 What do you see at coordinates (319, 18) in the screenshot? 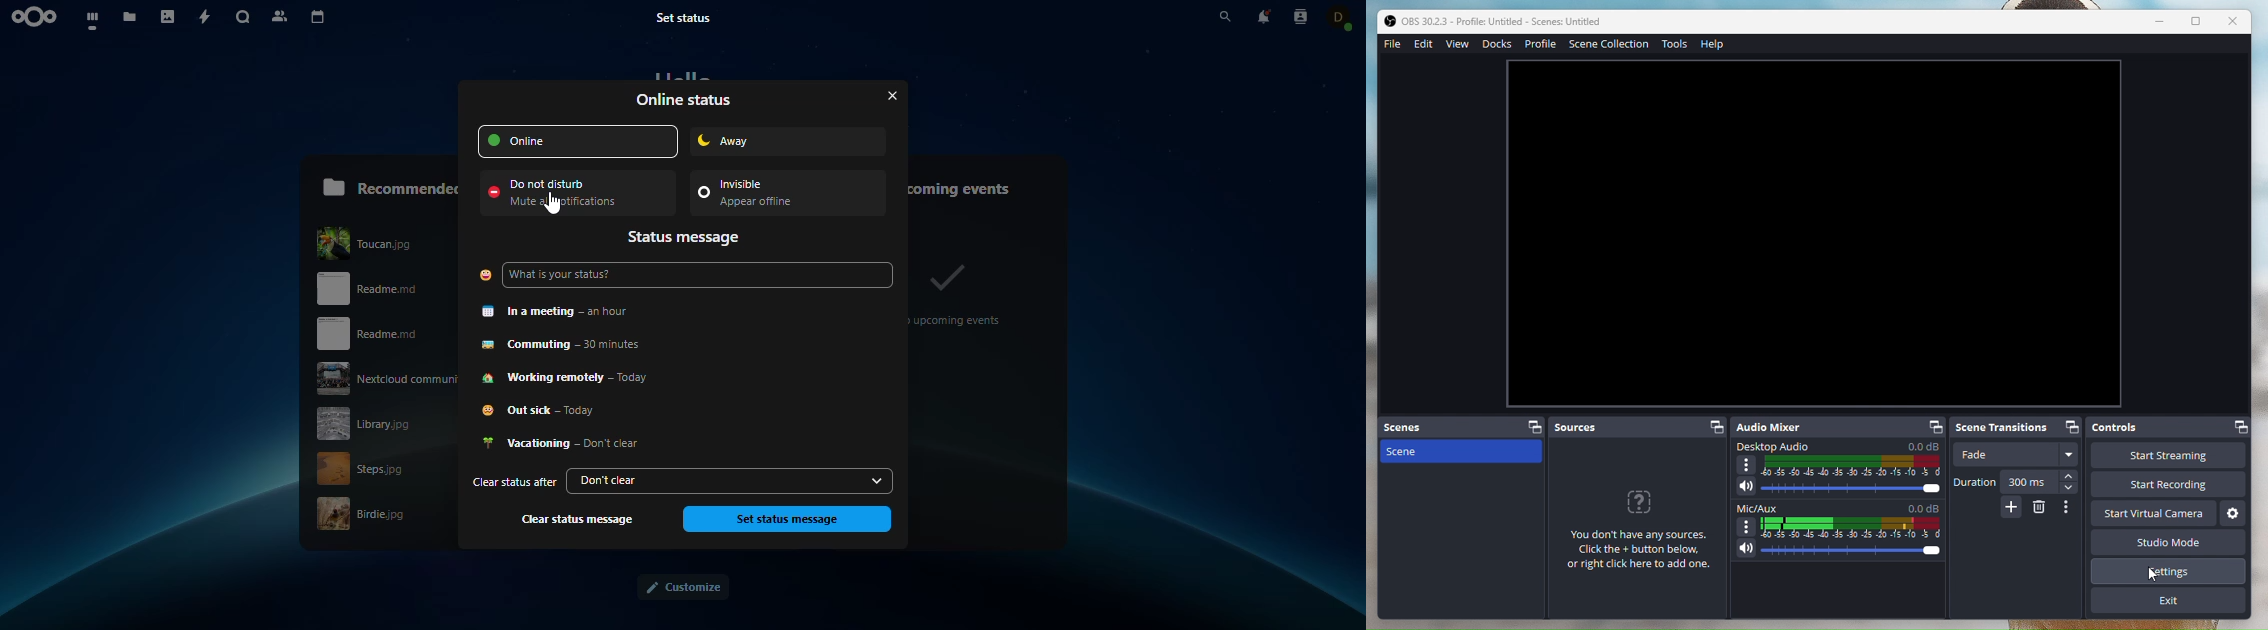
I see `calendar` at bounding box center [319, 18].